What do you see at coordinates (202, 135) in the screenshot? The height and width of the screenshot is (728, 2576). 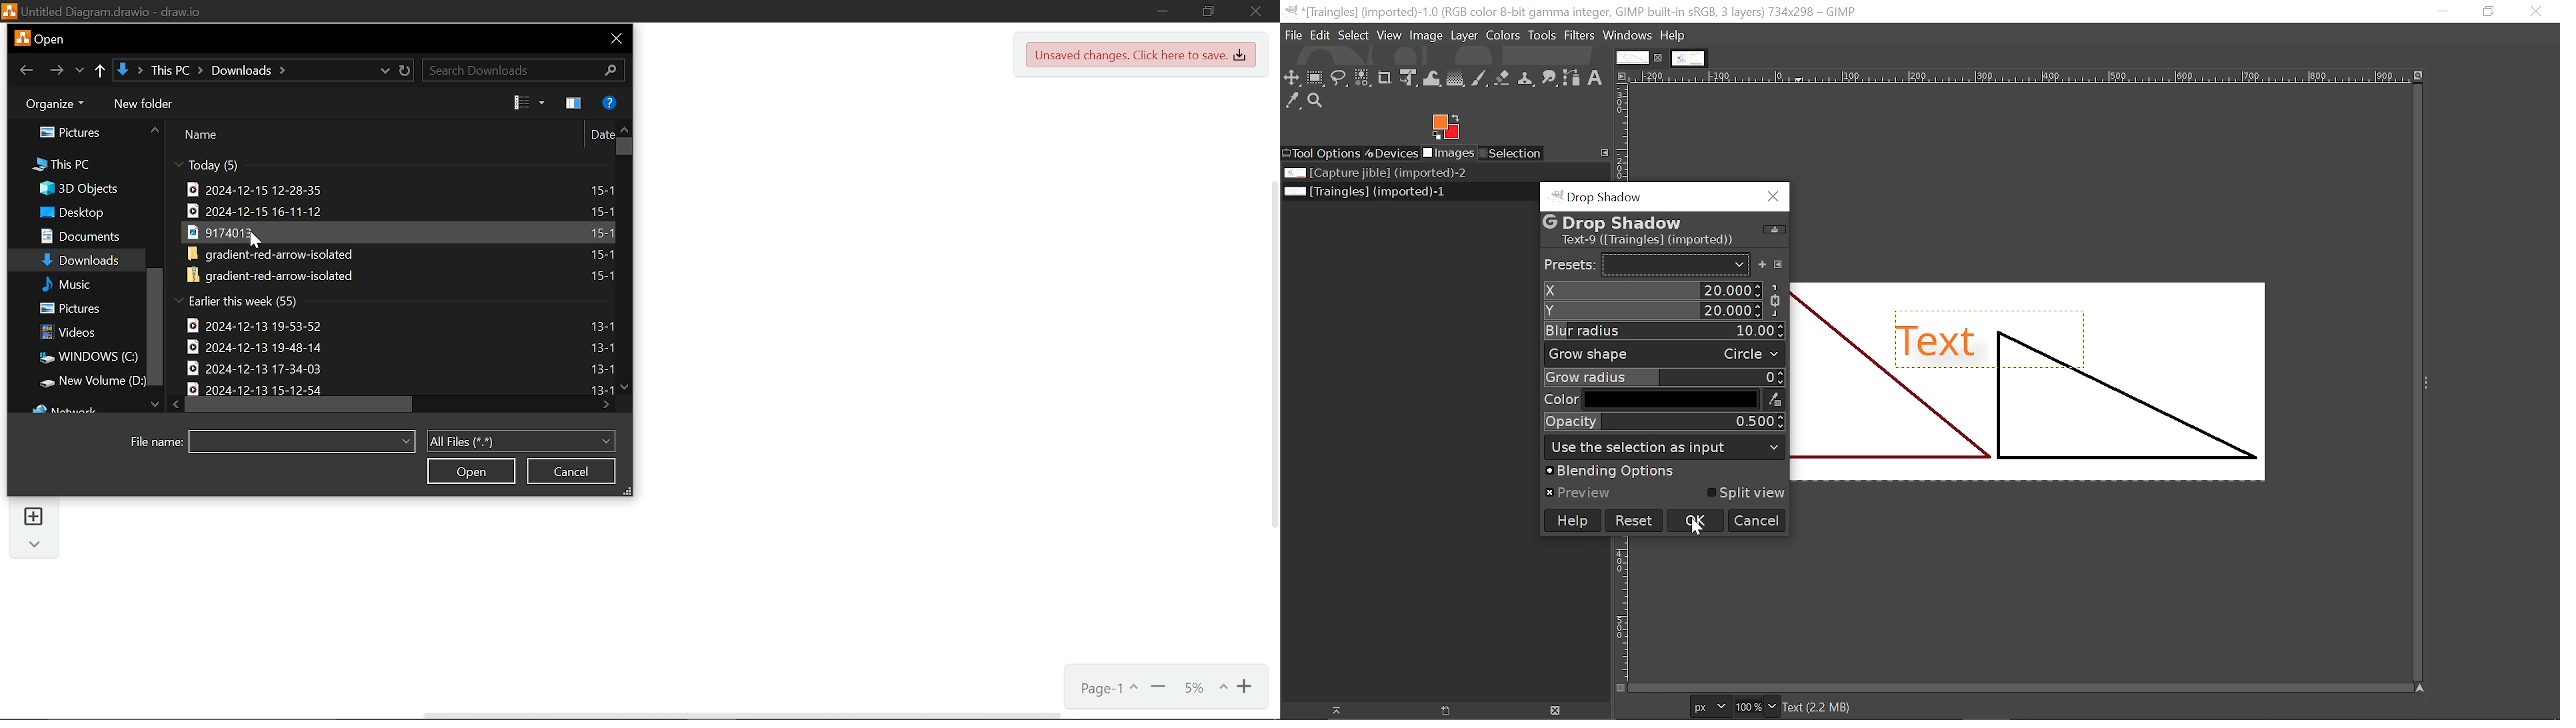 I see `name` at bounding box center [202, 135].